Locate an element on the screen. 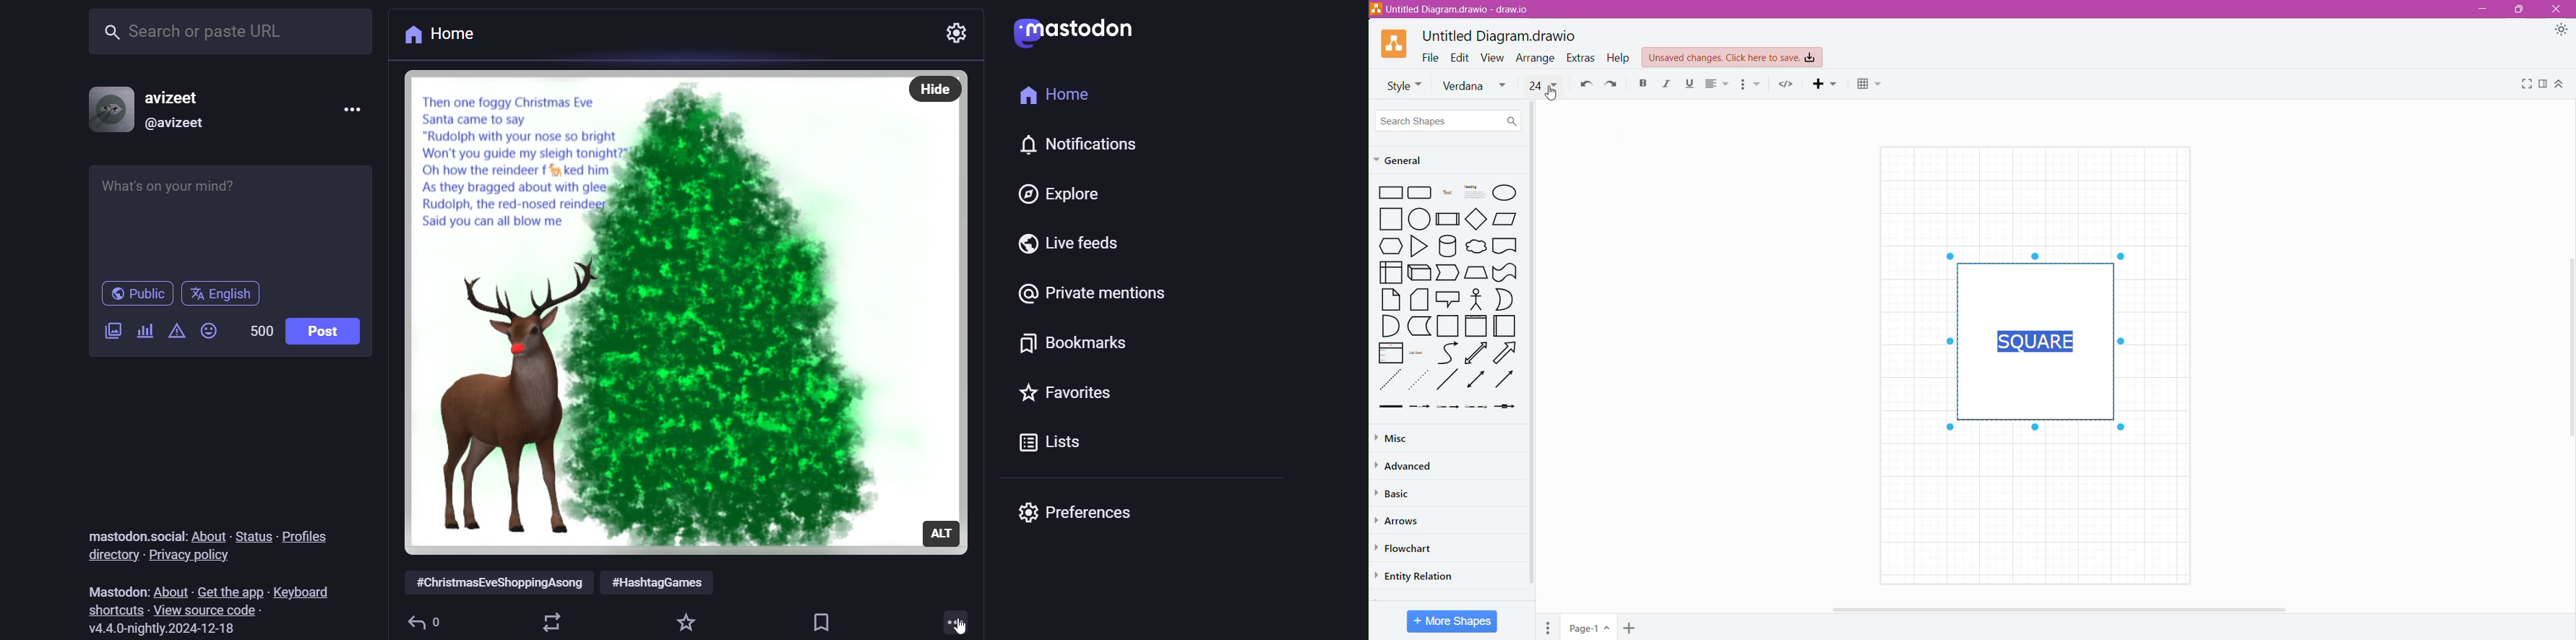  Font Style is located at coordinates (1401, 86).